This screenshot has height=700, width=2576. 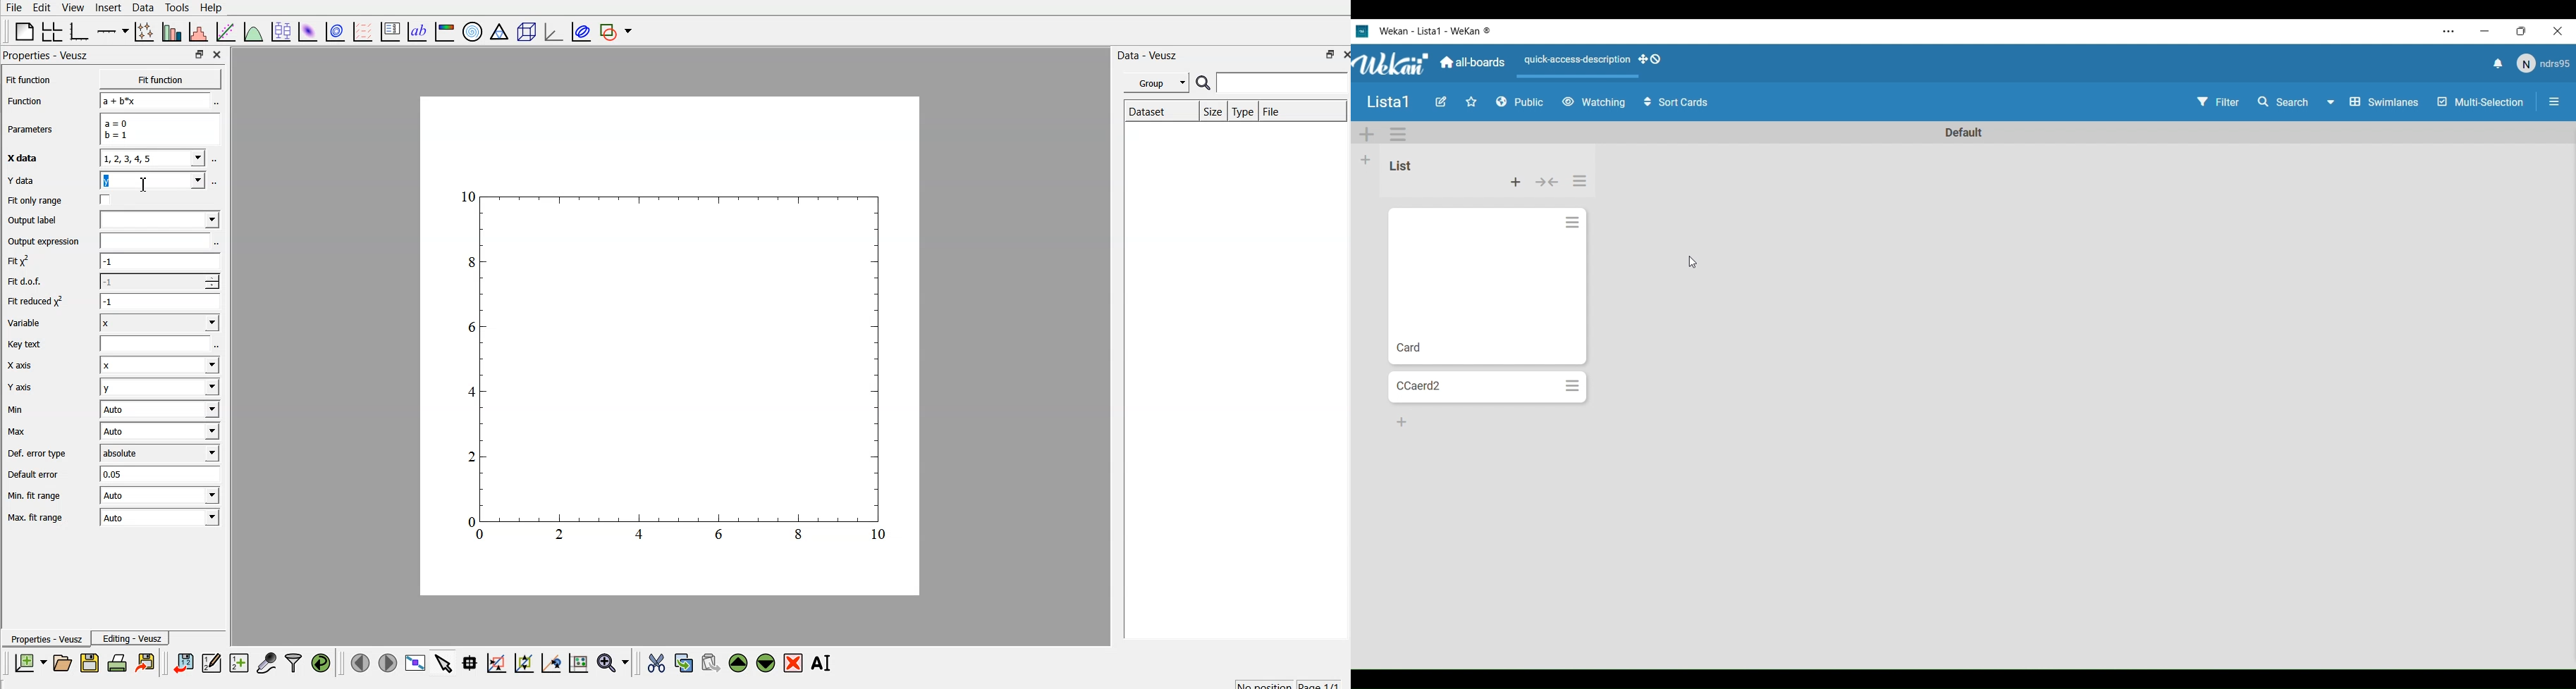 I want to click on base graph, so click(x=78, y=32).